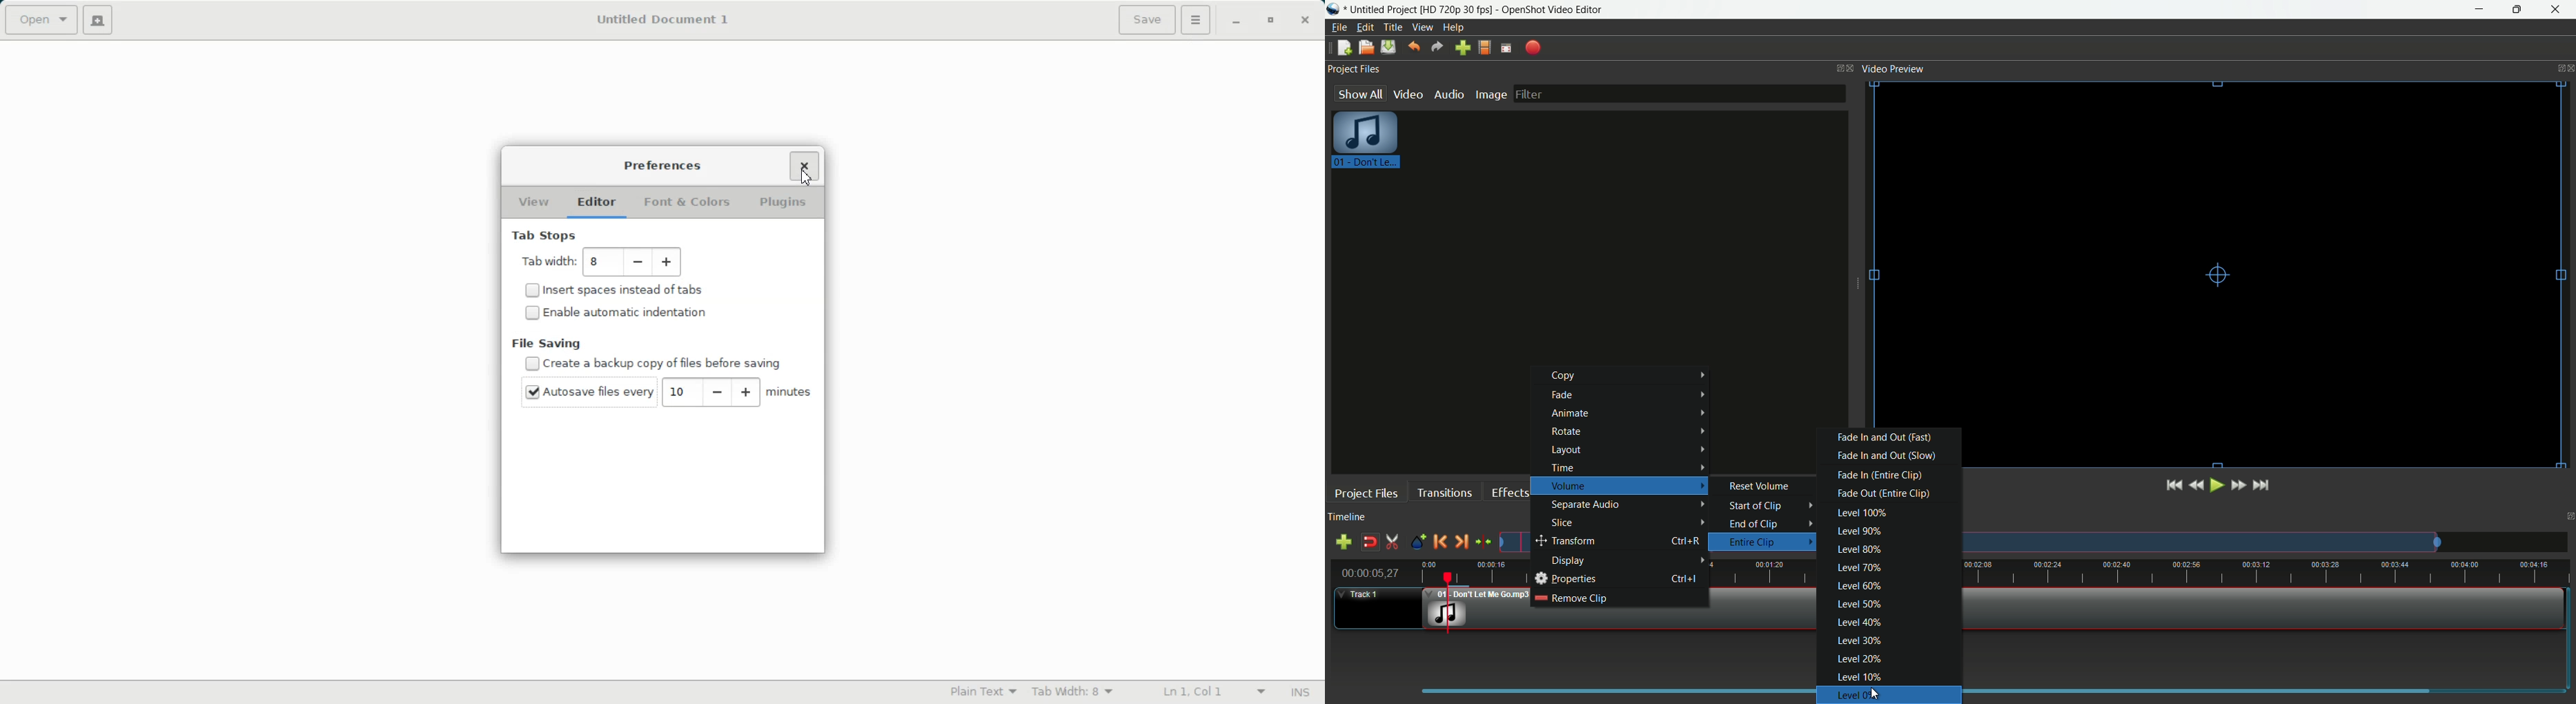 Image resolution: width=2576 pixels, height=728 pixels. Describe the element at coordinates (1884, 437) in the screenshot. I see `fade in and out fast` at that location.